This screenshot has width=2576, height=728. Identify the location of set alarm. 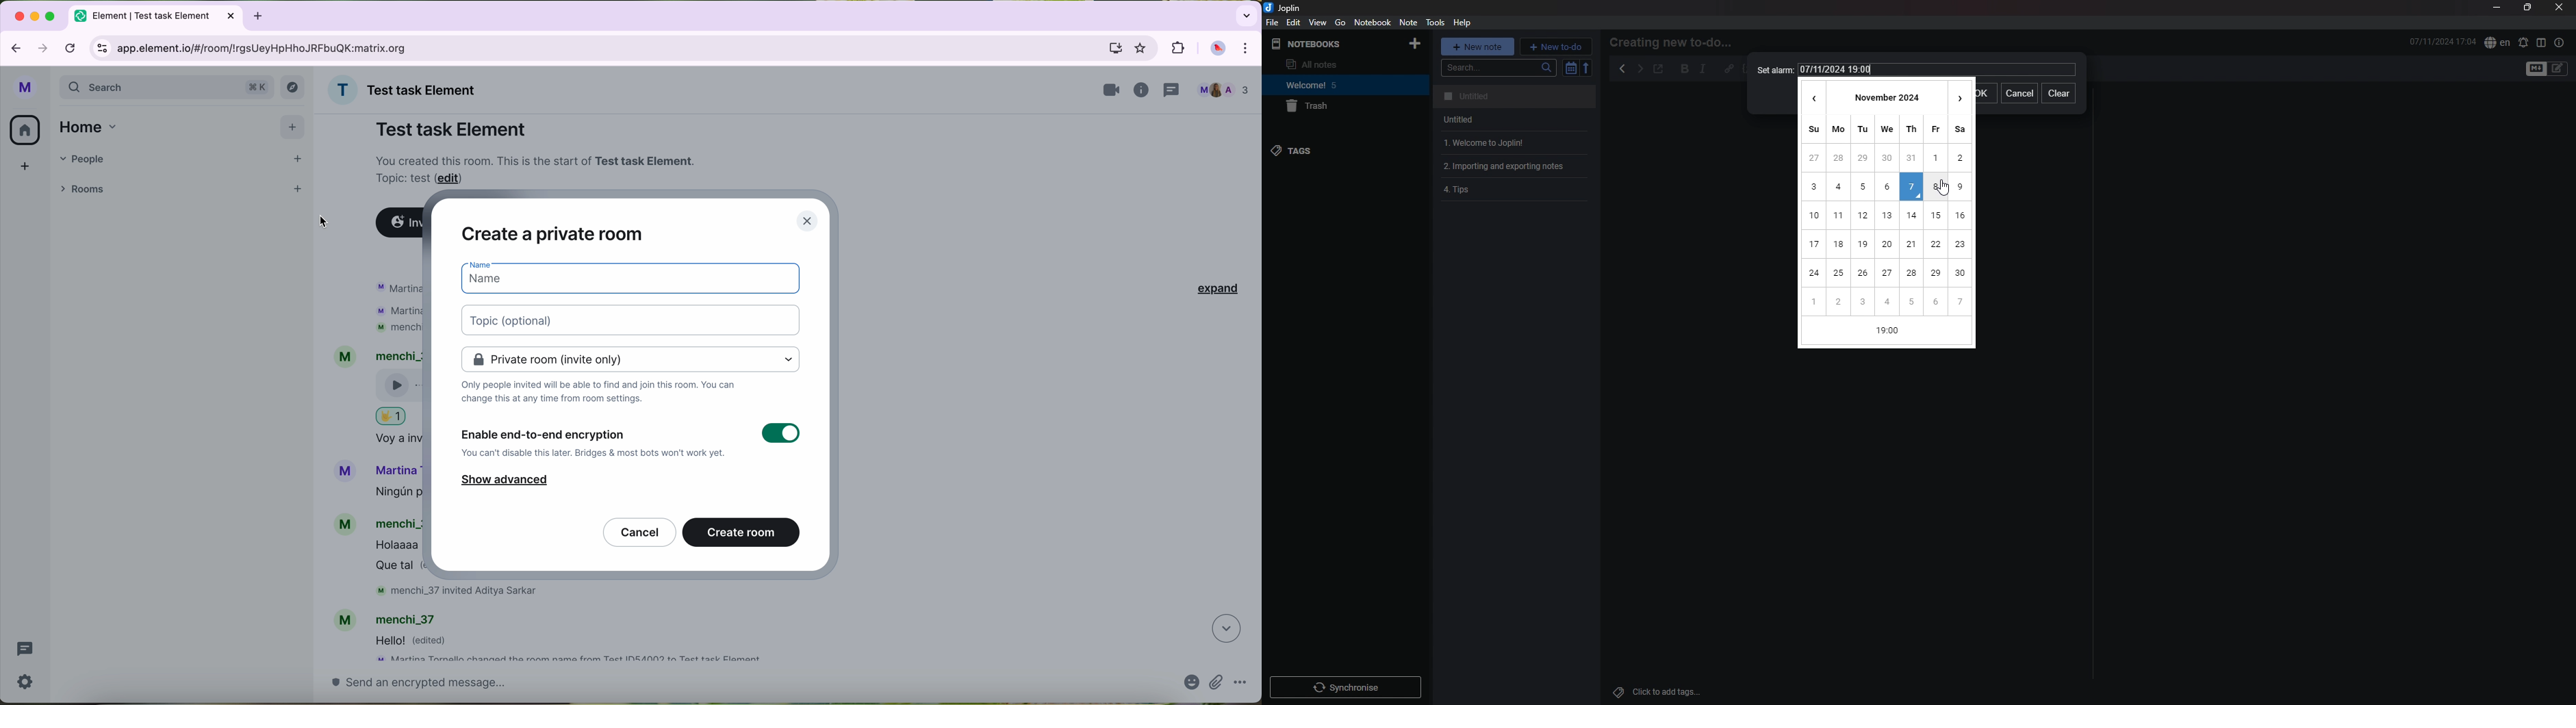
(1773, 70).